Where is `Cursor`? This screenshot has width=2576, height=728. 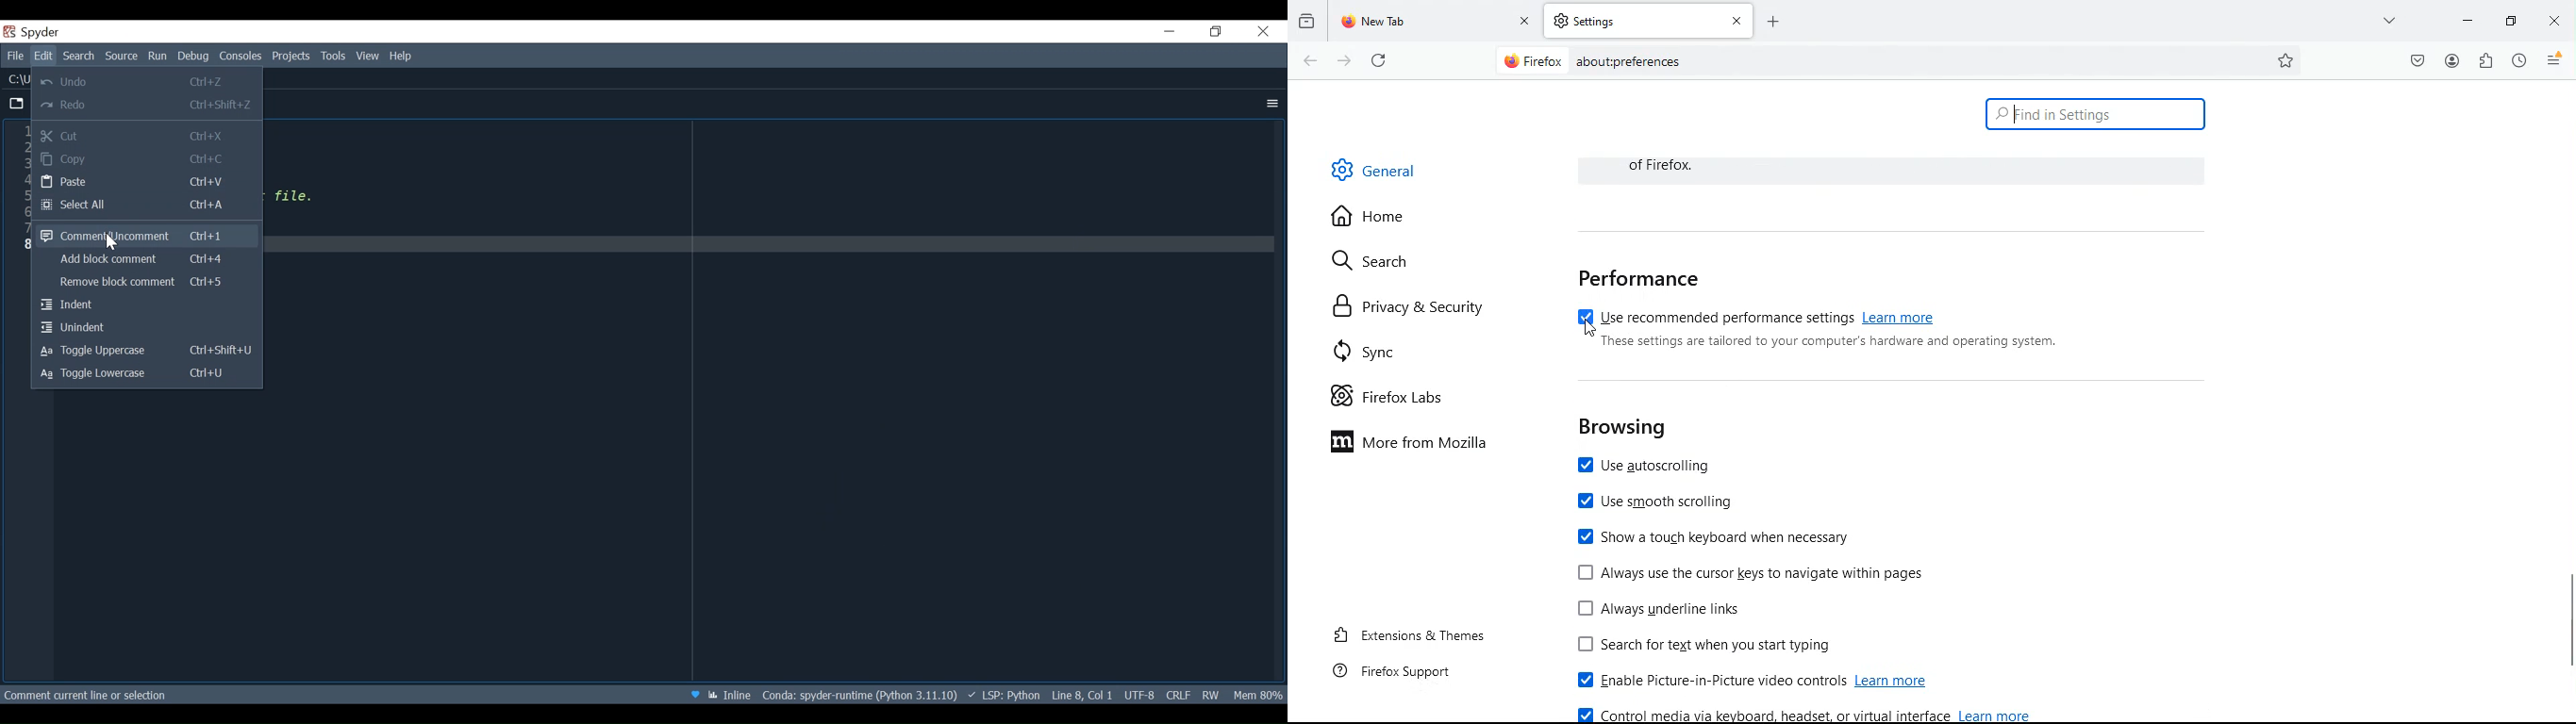
Cursor is located at coordinates (115, 243).